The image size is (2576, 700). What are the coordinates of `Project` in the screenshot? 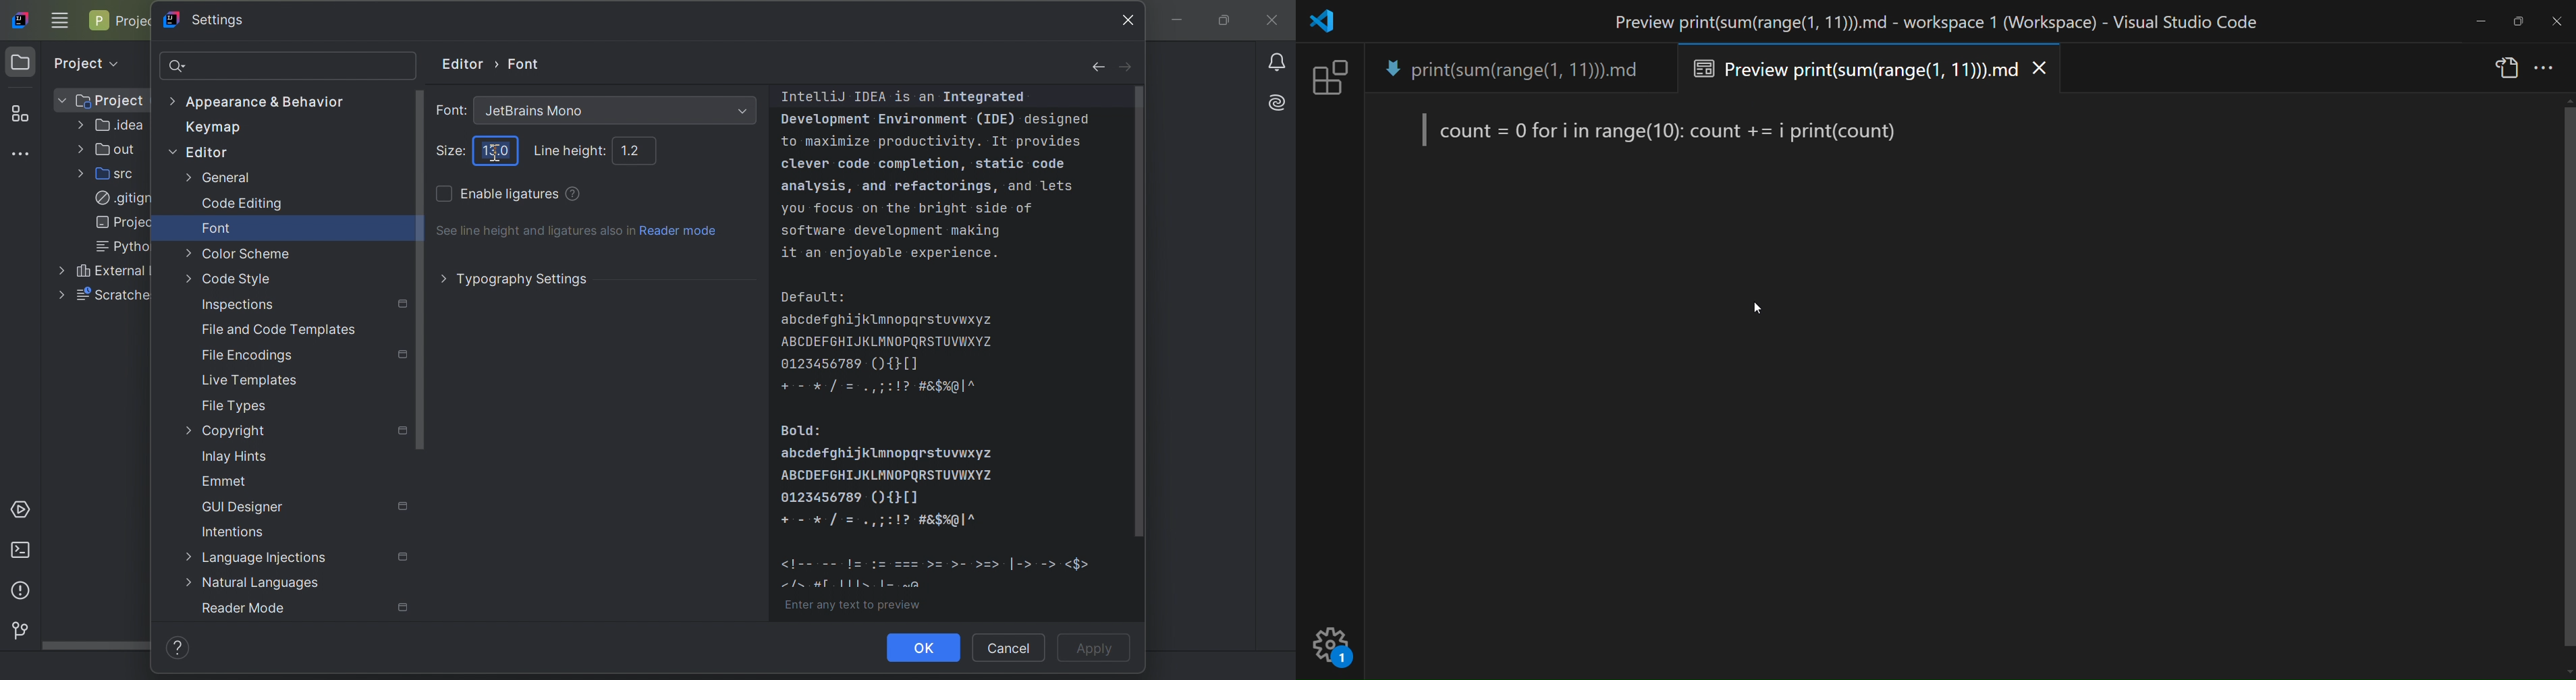 It's located at (21, 63).